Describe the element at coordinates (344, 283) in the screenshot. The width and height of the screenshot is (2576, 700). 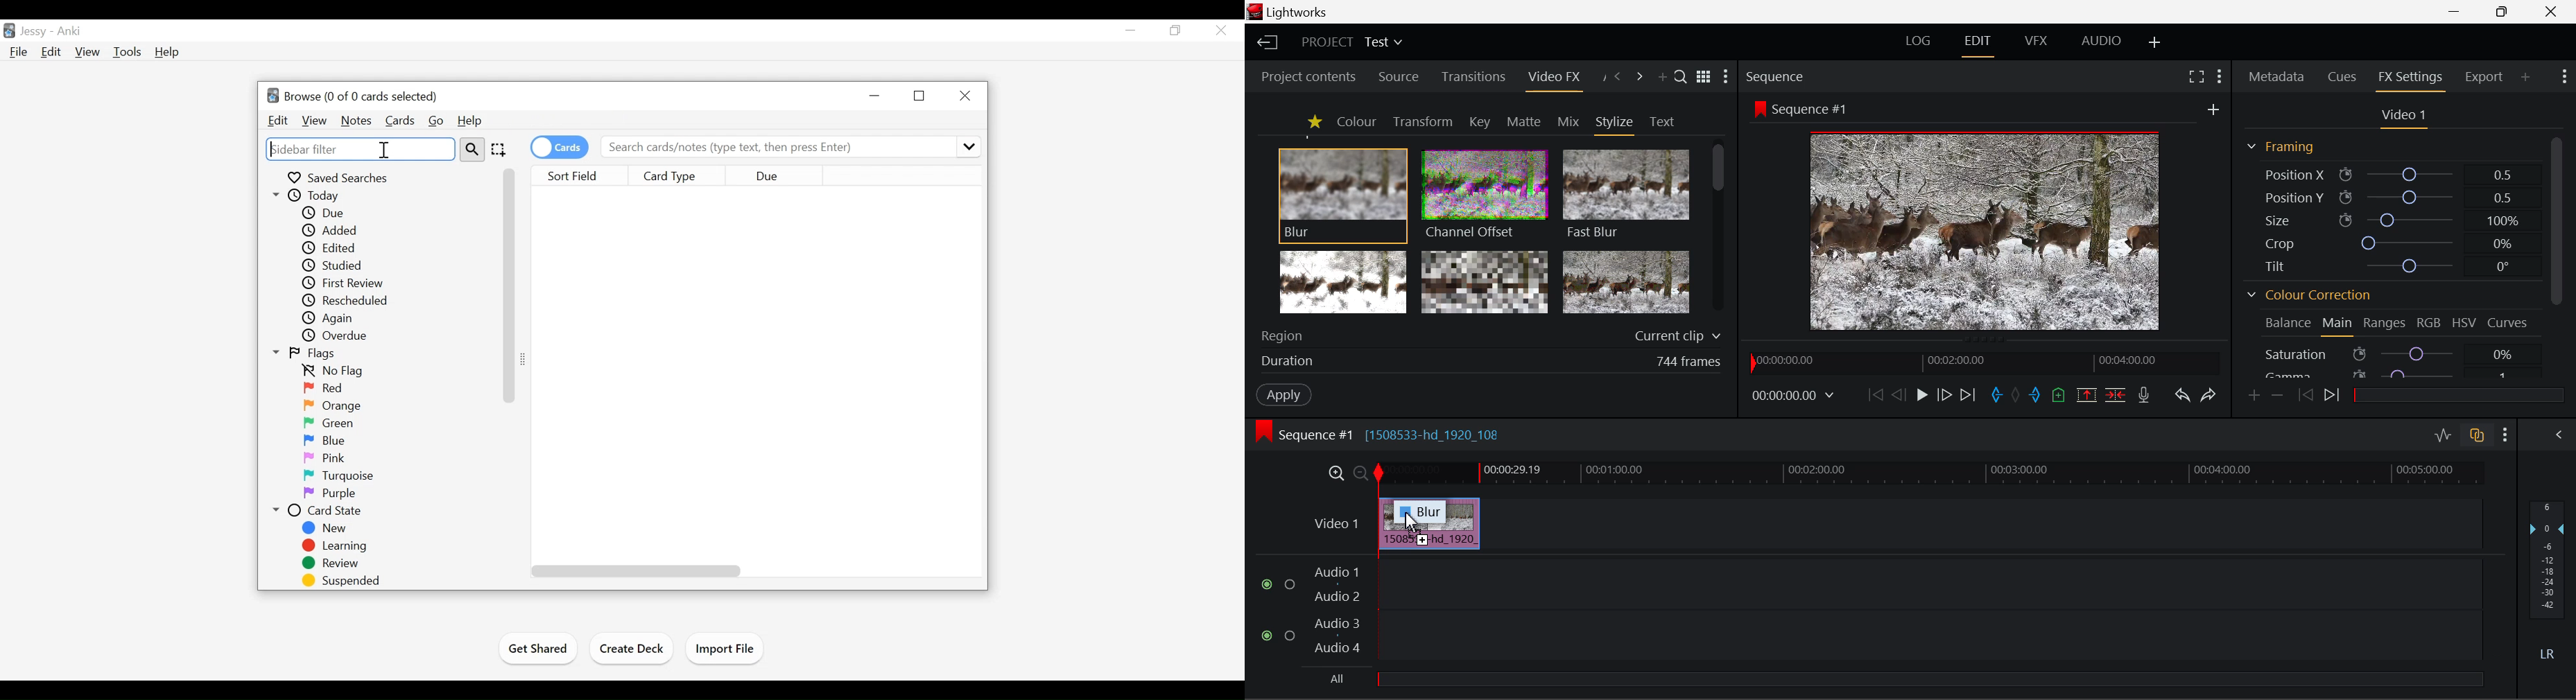
I see `First Review` at that location.